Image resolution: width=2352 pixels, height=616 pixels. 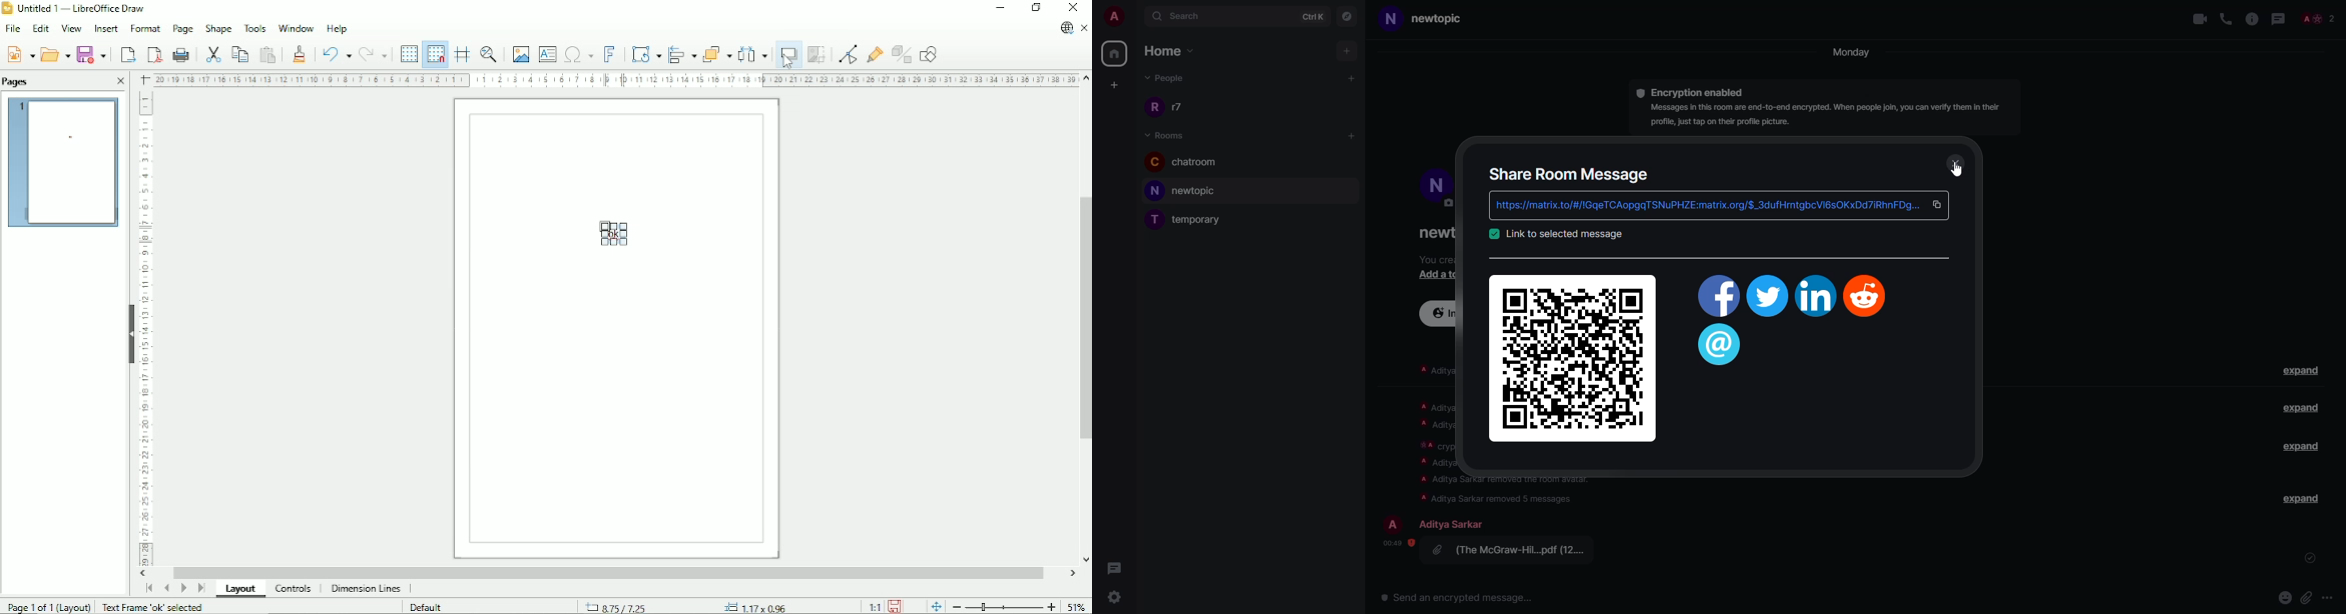 I want to click on Preview, so click(x=64, y=163).